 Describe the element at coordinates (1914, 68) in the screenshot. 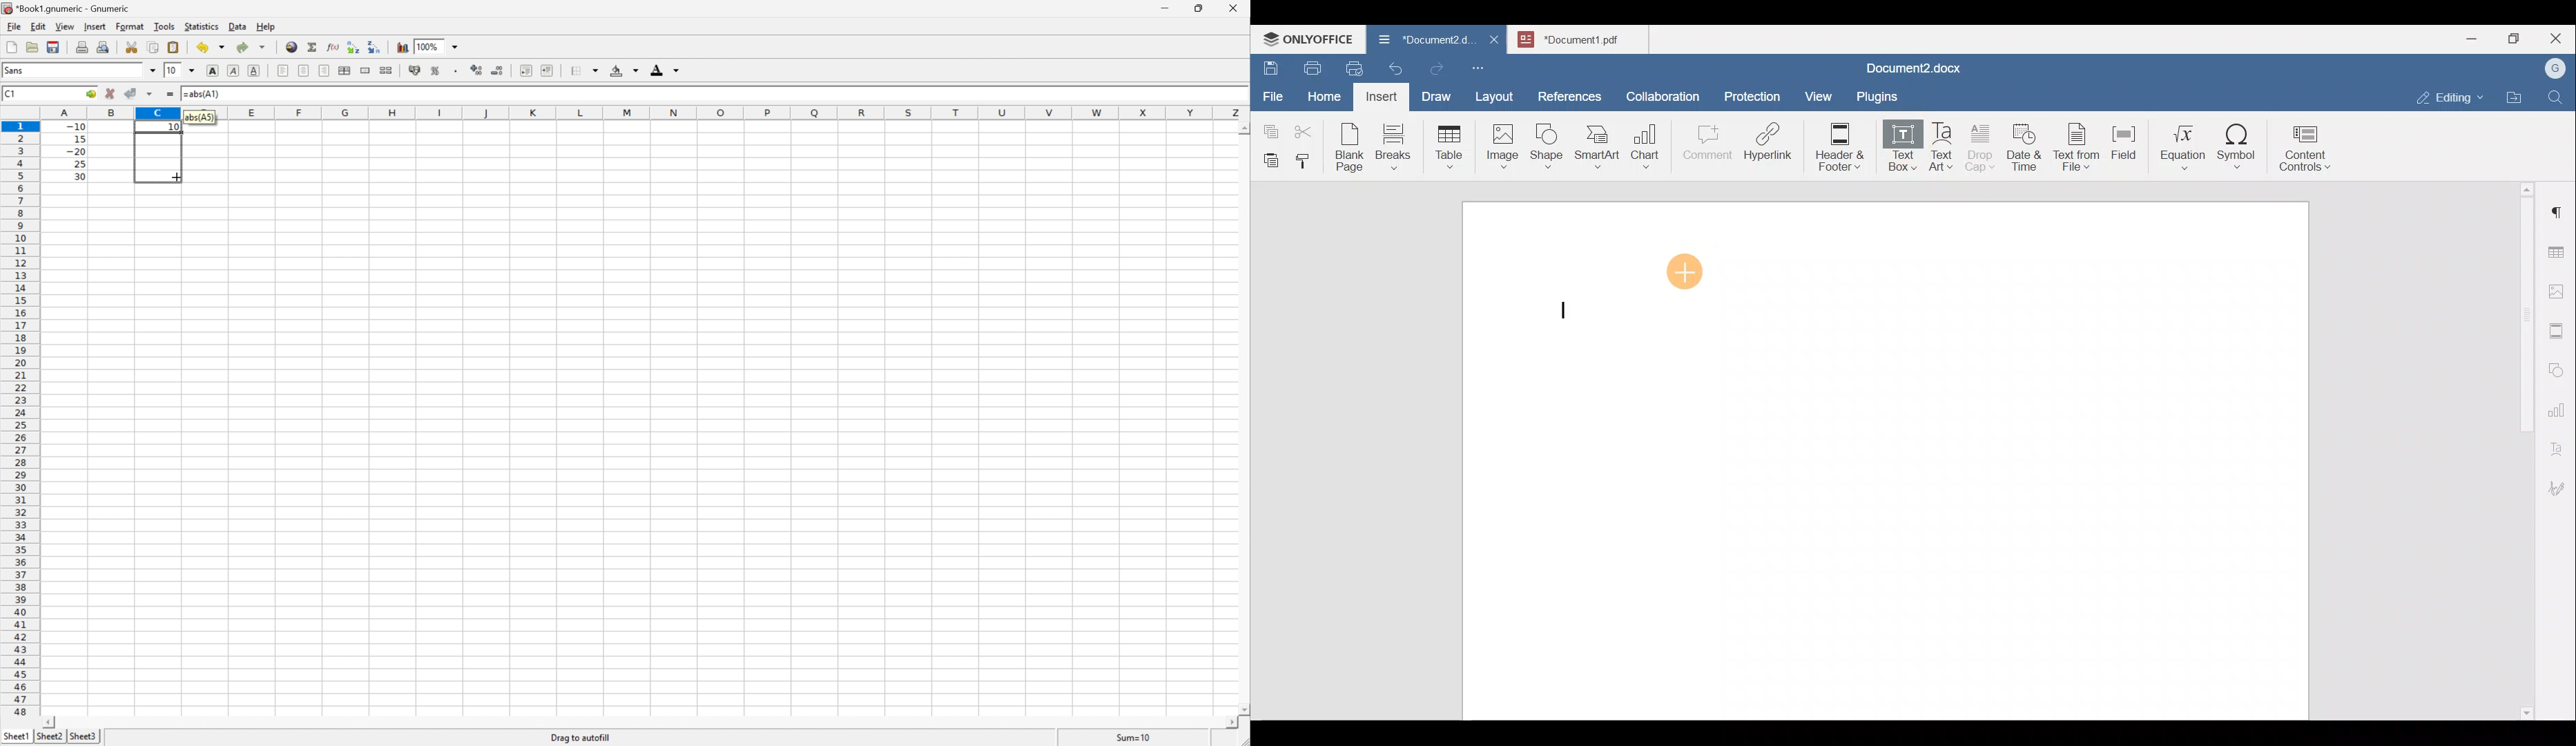

I see `` at that location.